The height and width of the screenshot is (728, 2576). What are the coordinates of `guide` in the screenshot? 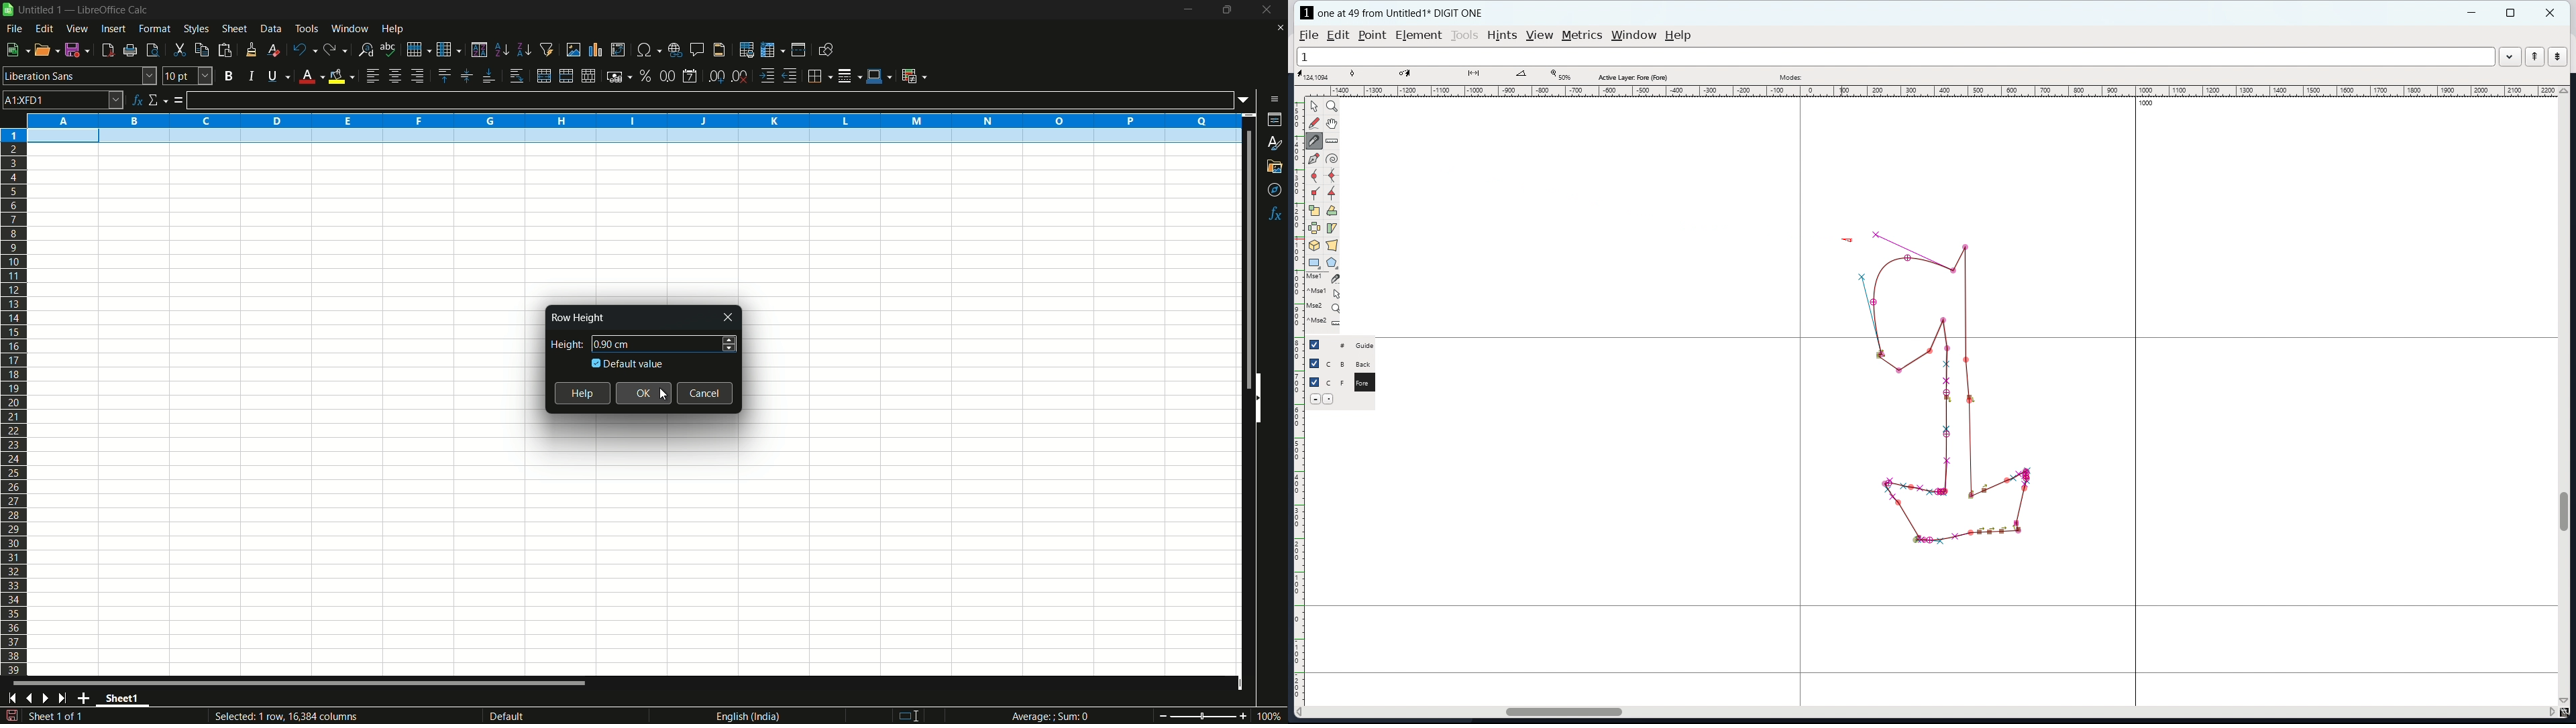 It's located at (1368, 345).